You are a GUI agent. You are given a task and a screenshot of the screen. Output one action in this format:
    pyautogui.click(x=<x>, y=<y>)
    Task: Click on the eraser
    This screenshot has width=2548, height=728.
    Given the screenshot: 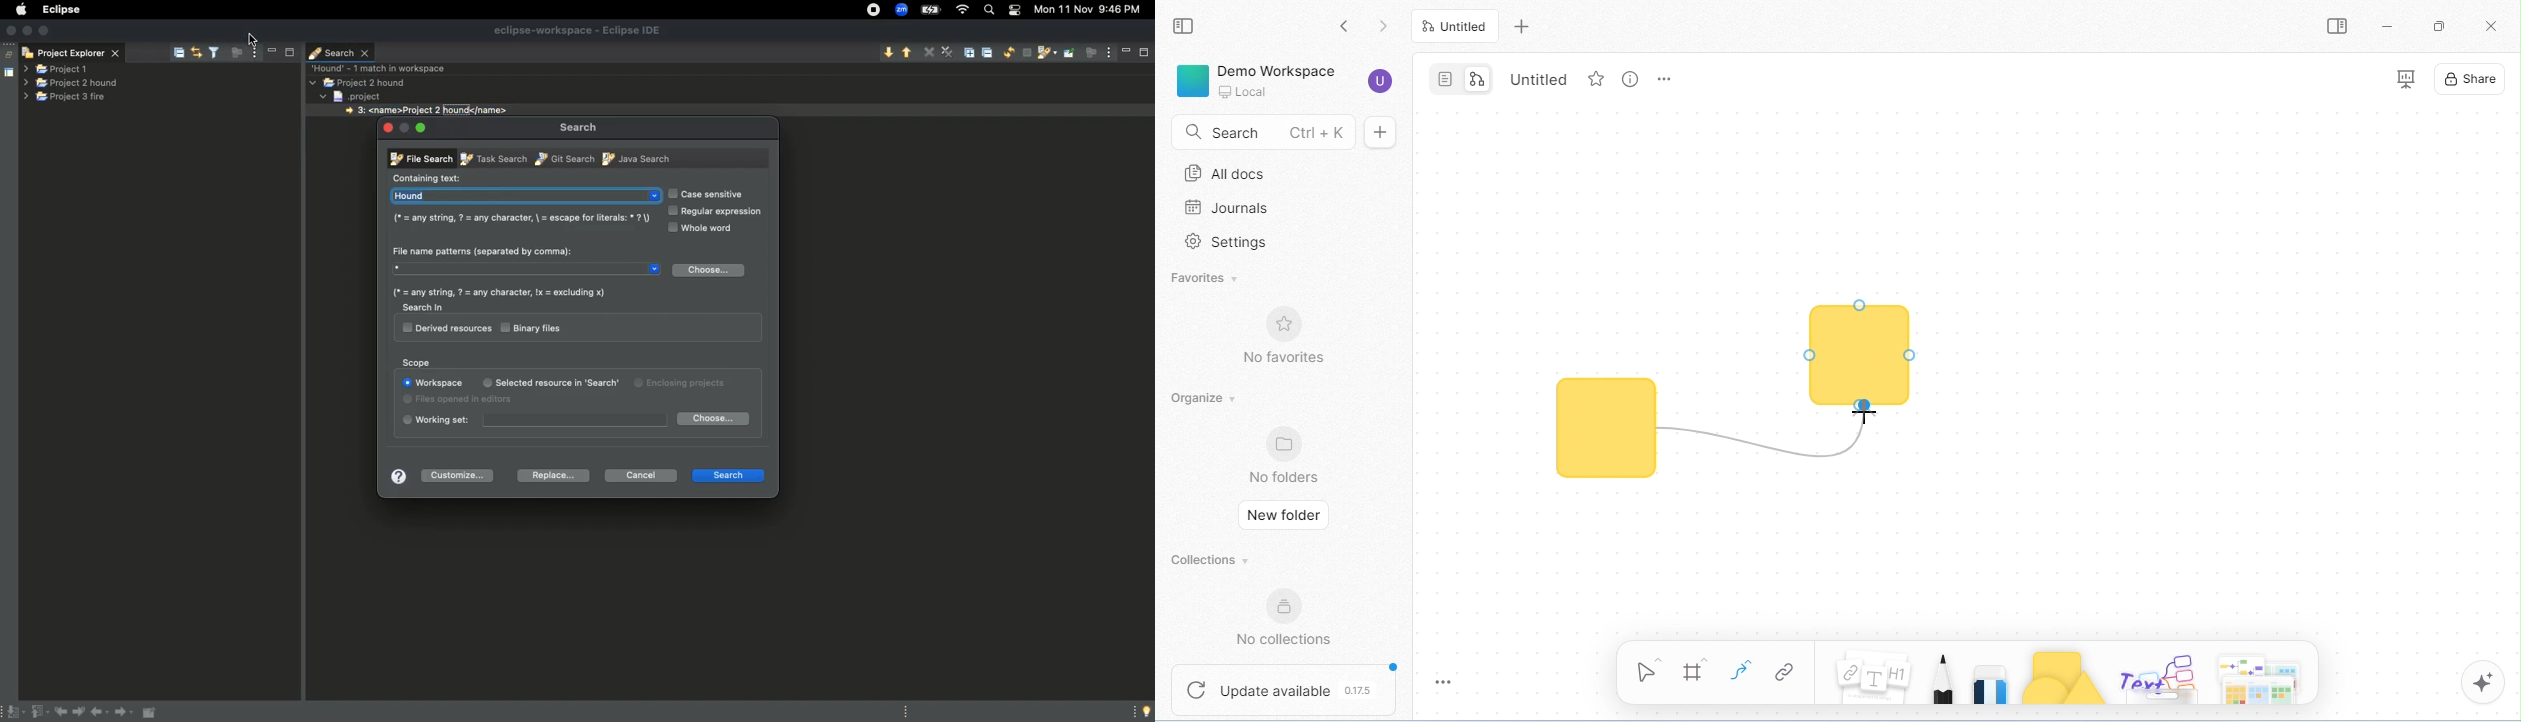 What is the action you would take?
    pyautogui.click(x=1993, y=677)
    